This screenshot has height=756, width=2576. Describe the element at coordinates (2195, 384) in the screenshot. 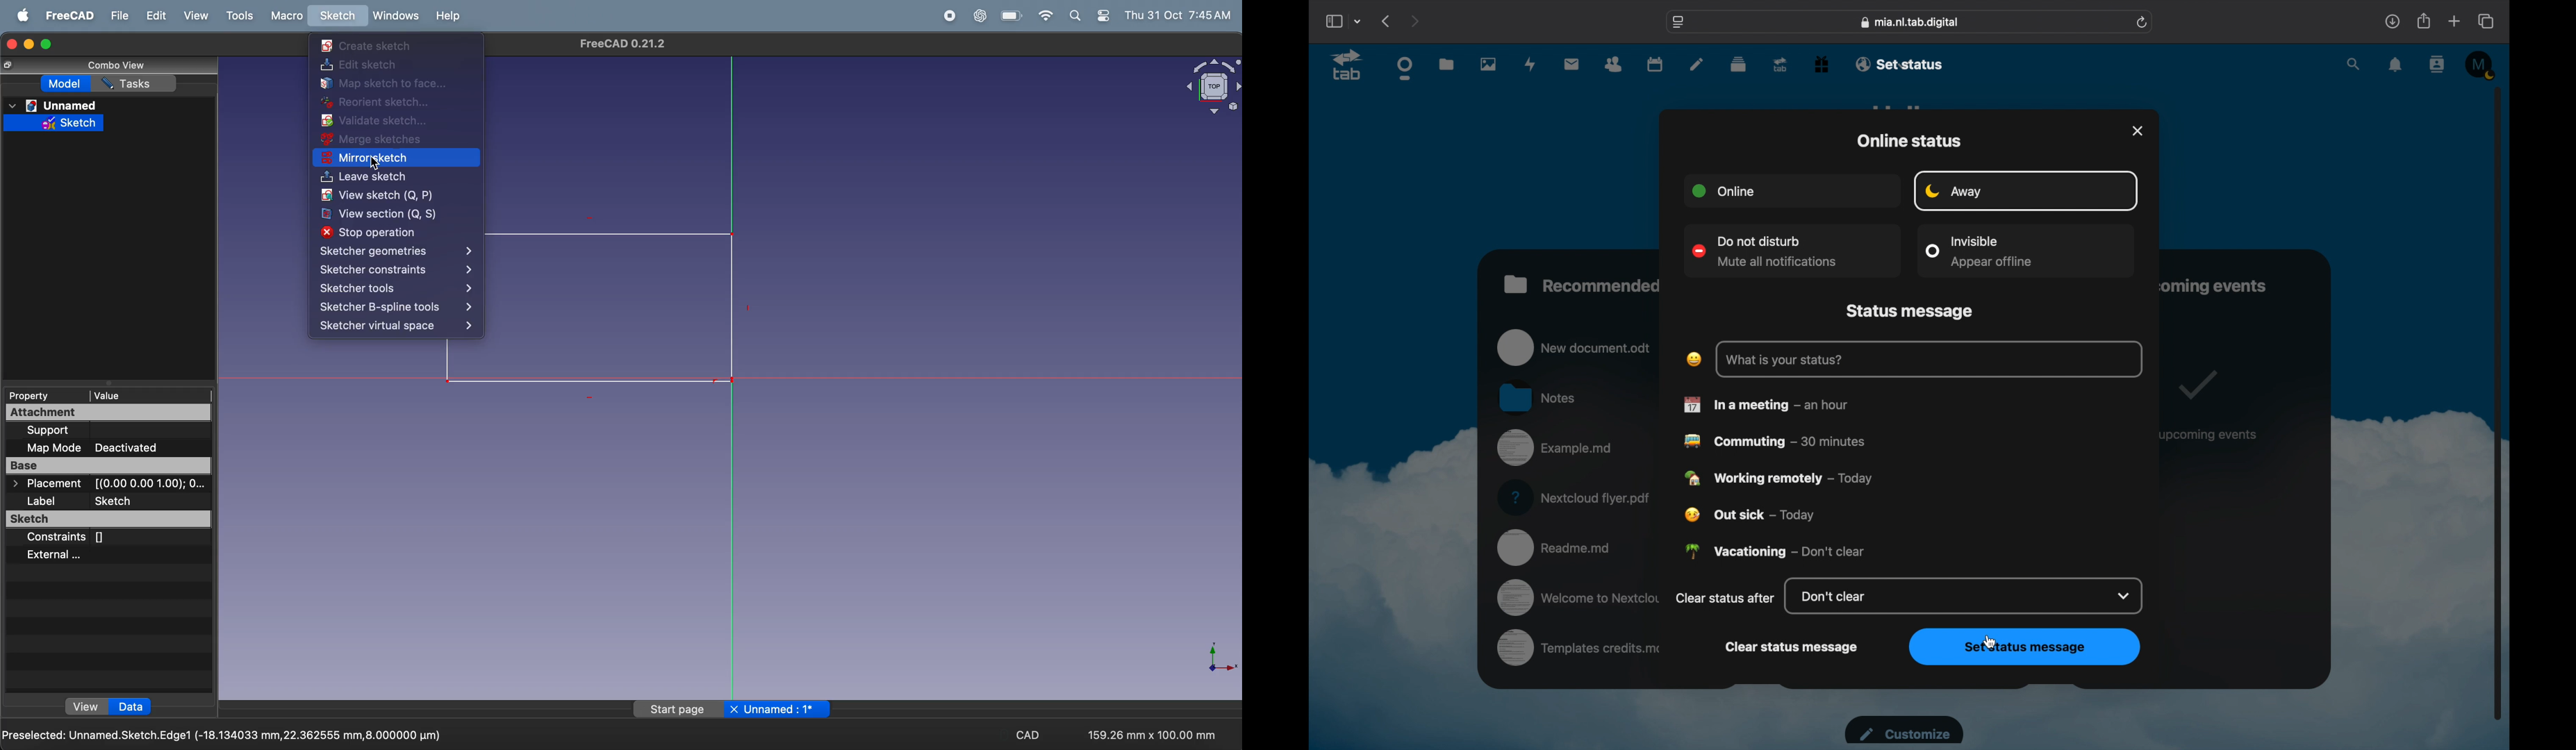

I see `tick mark` at that location.